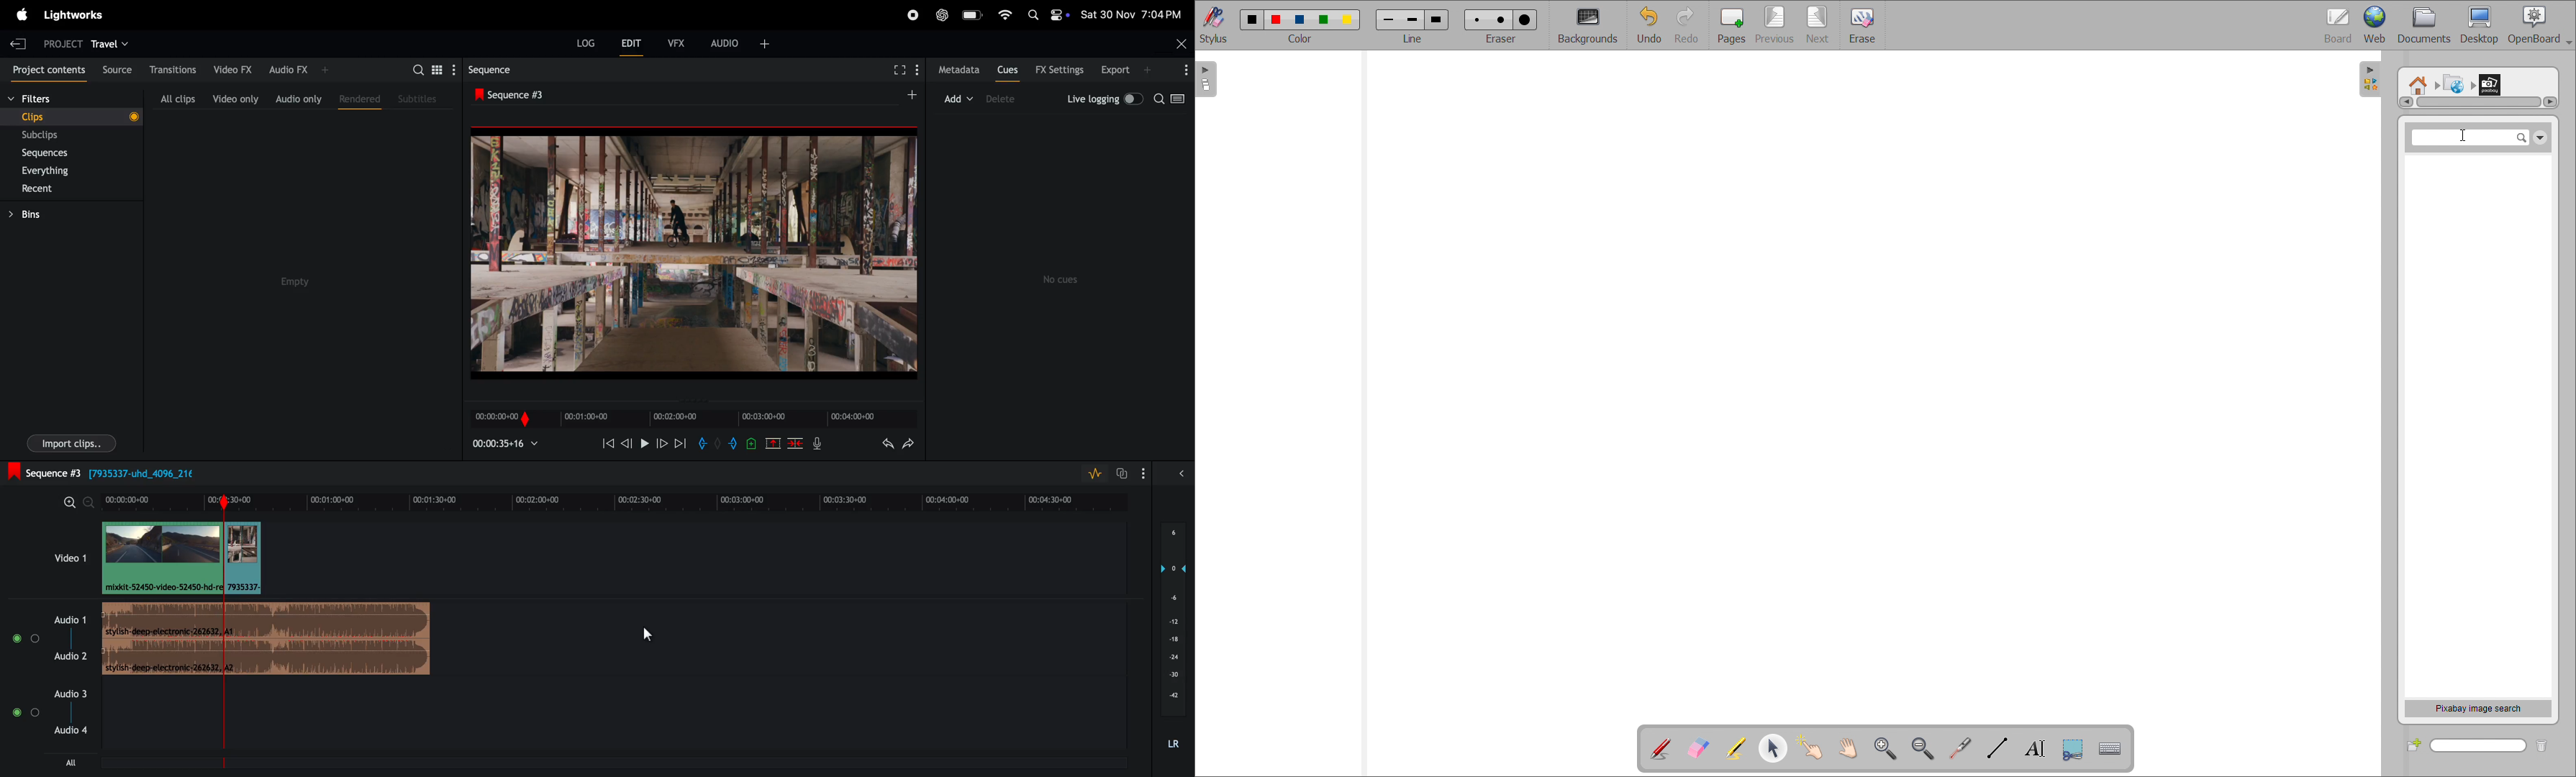 The height and width of the screenshot is (784, 2576). What do you see at coordinates (912, 443) in the screenshot?
I see `redo` at bounding box center [912, 443].